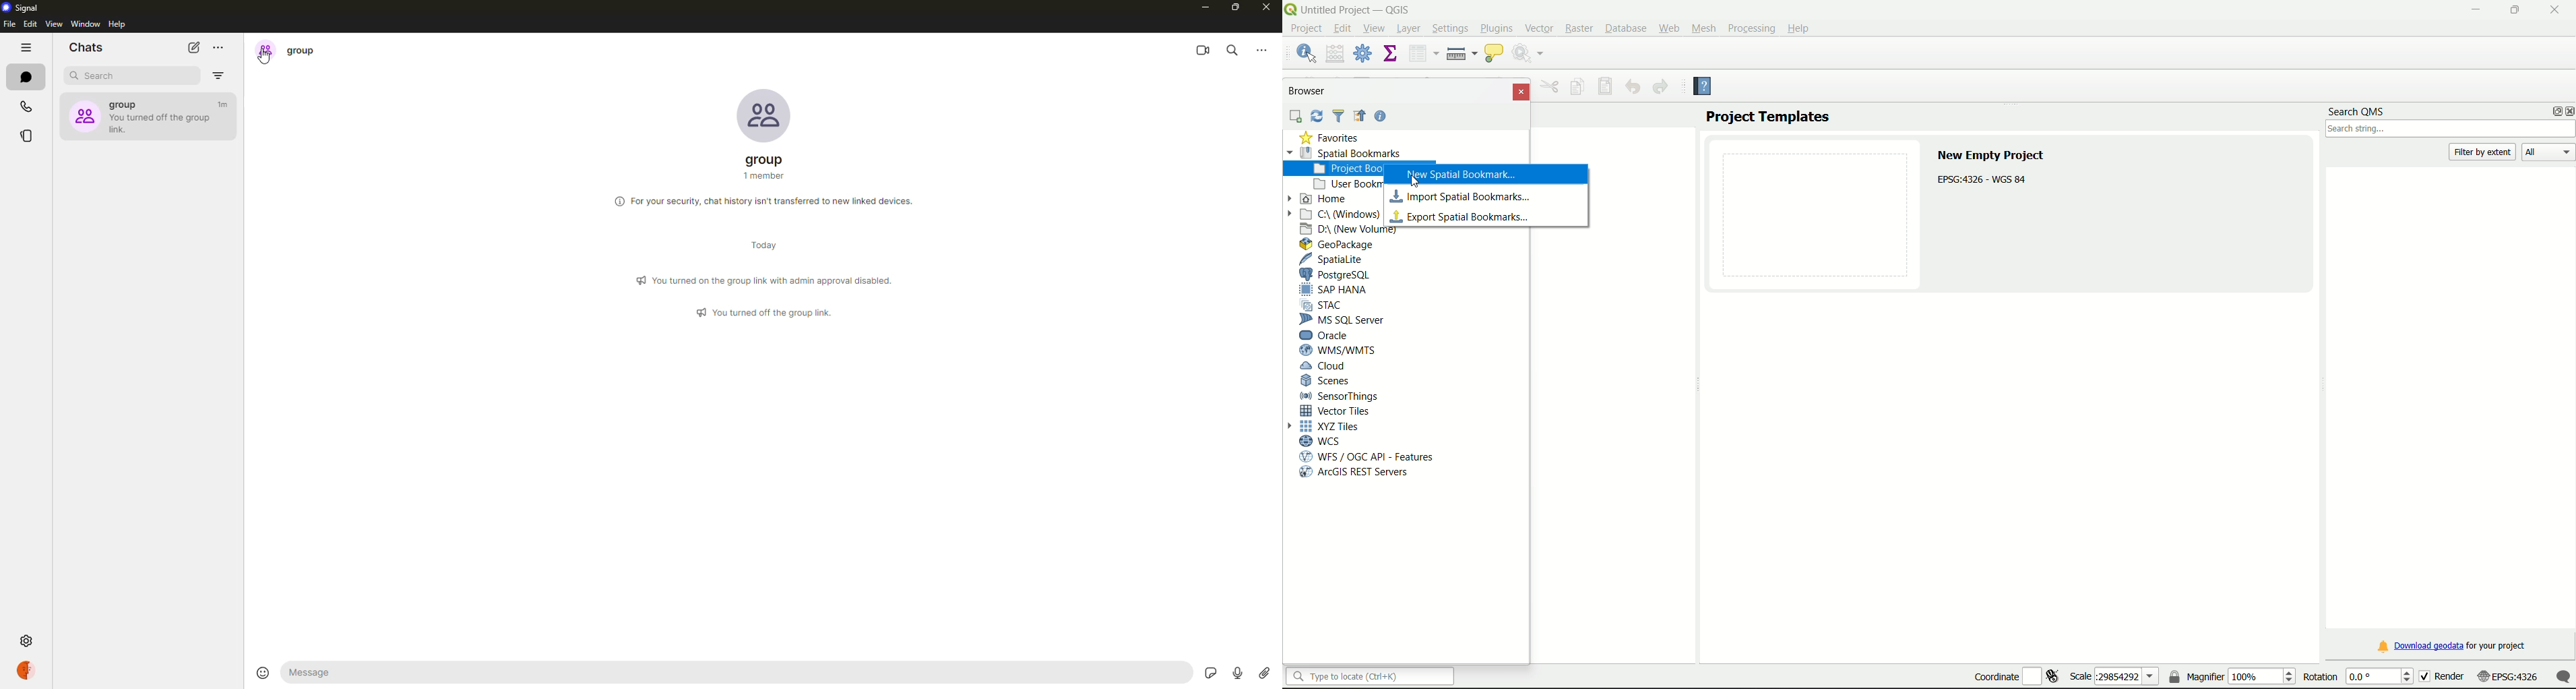 The height and width of the screenshot is (700, 2576). What do you see at coordinates (116, 25) in the screenshot?
I see `help` at bounding box center [116, 25].